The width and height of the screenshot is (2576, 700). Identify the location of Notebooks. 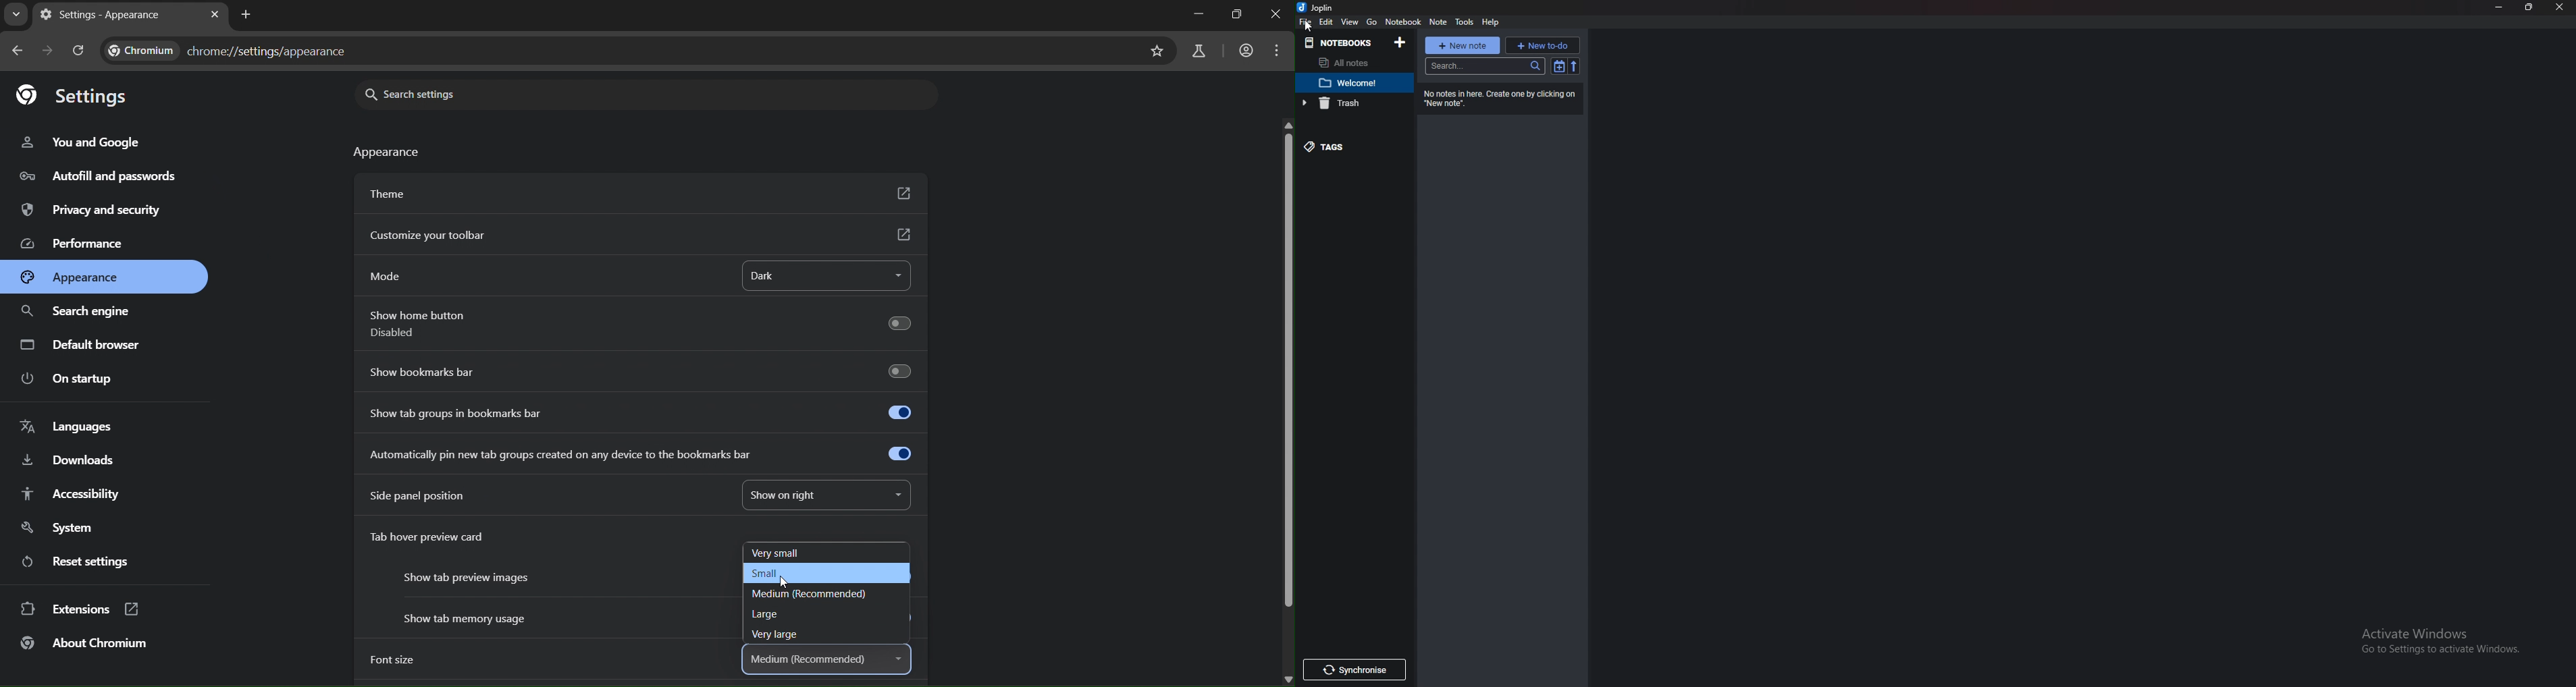
(1338, 44).